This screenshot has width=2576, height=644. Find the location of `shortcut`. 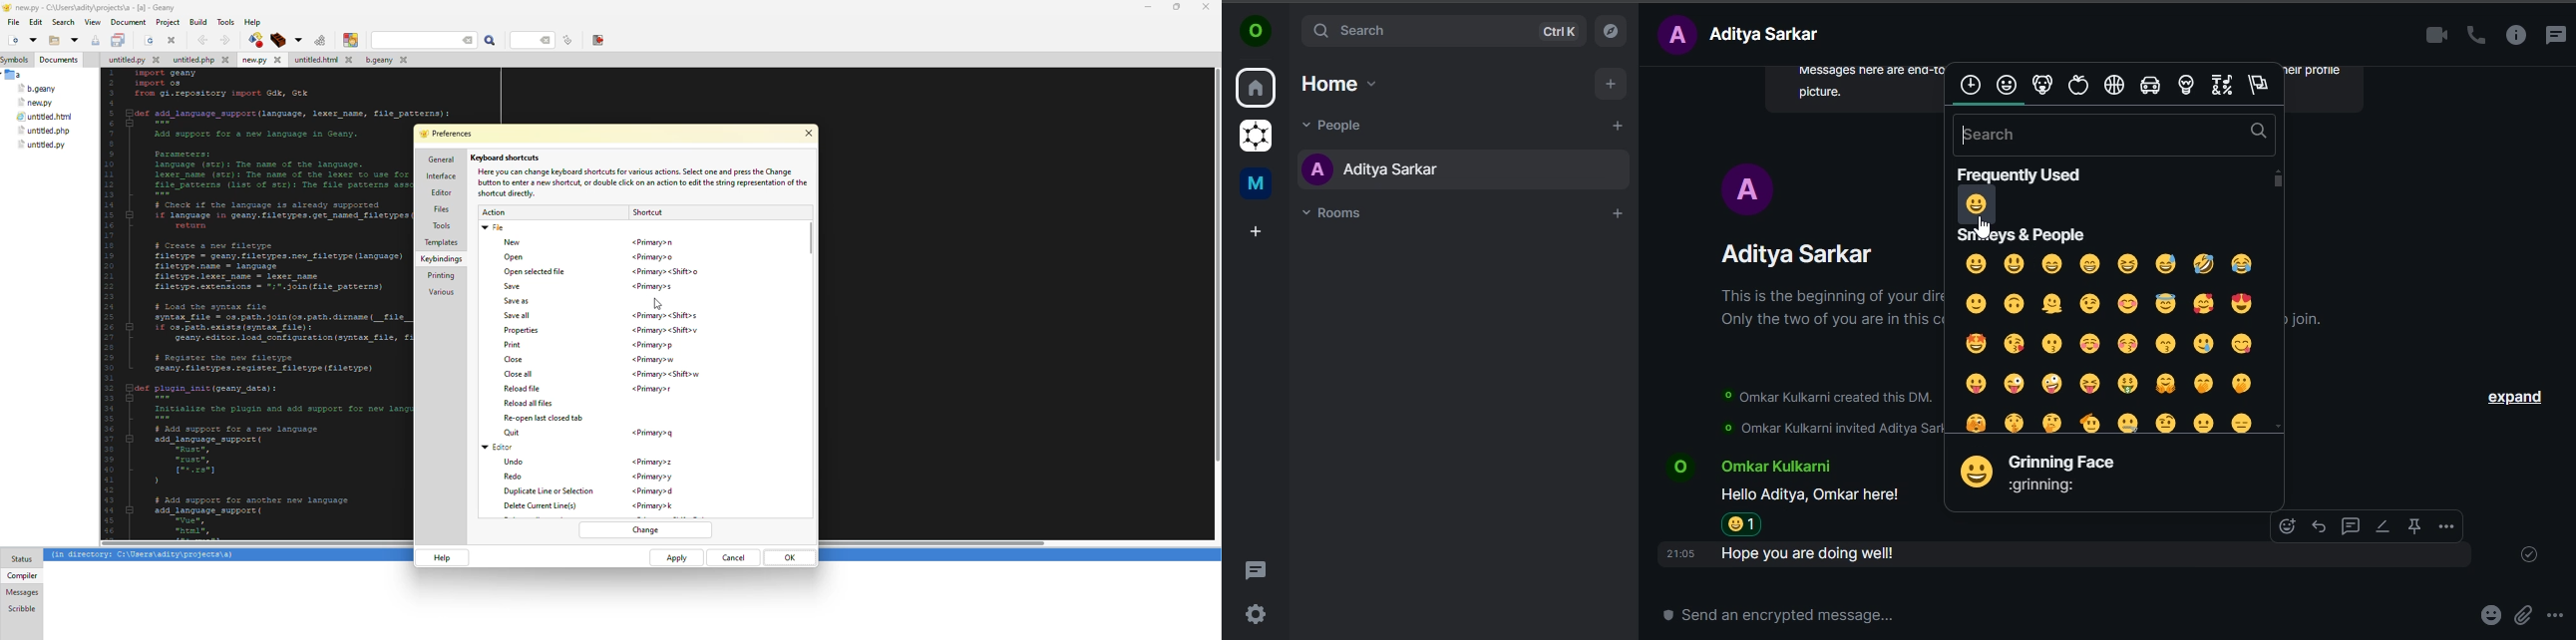

shortcut is located at coordinates (650, 491).